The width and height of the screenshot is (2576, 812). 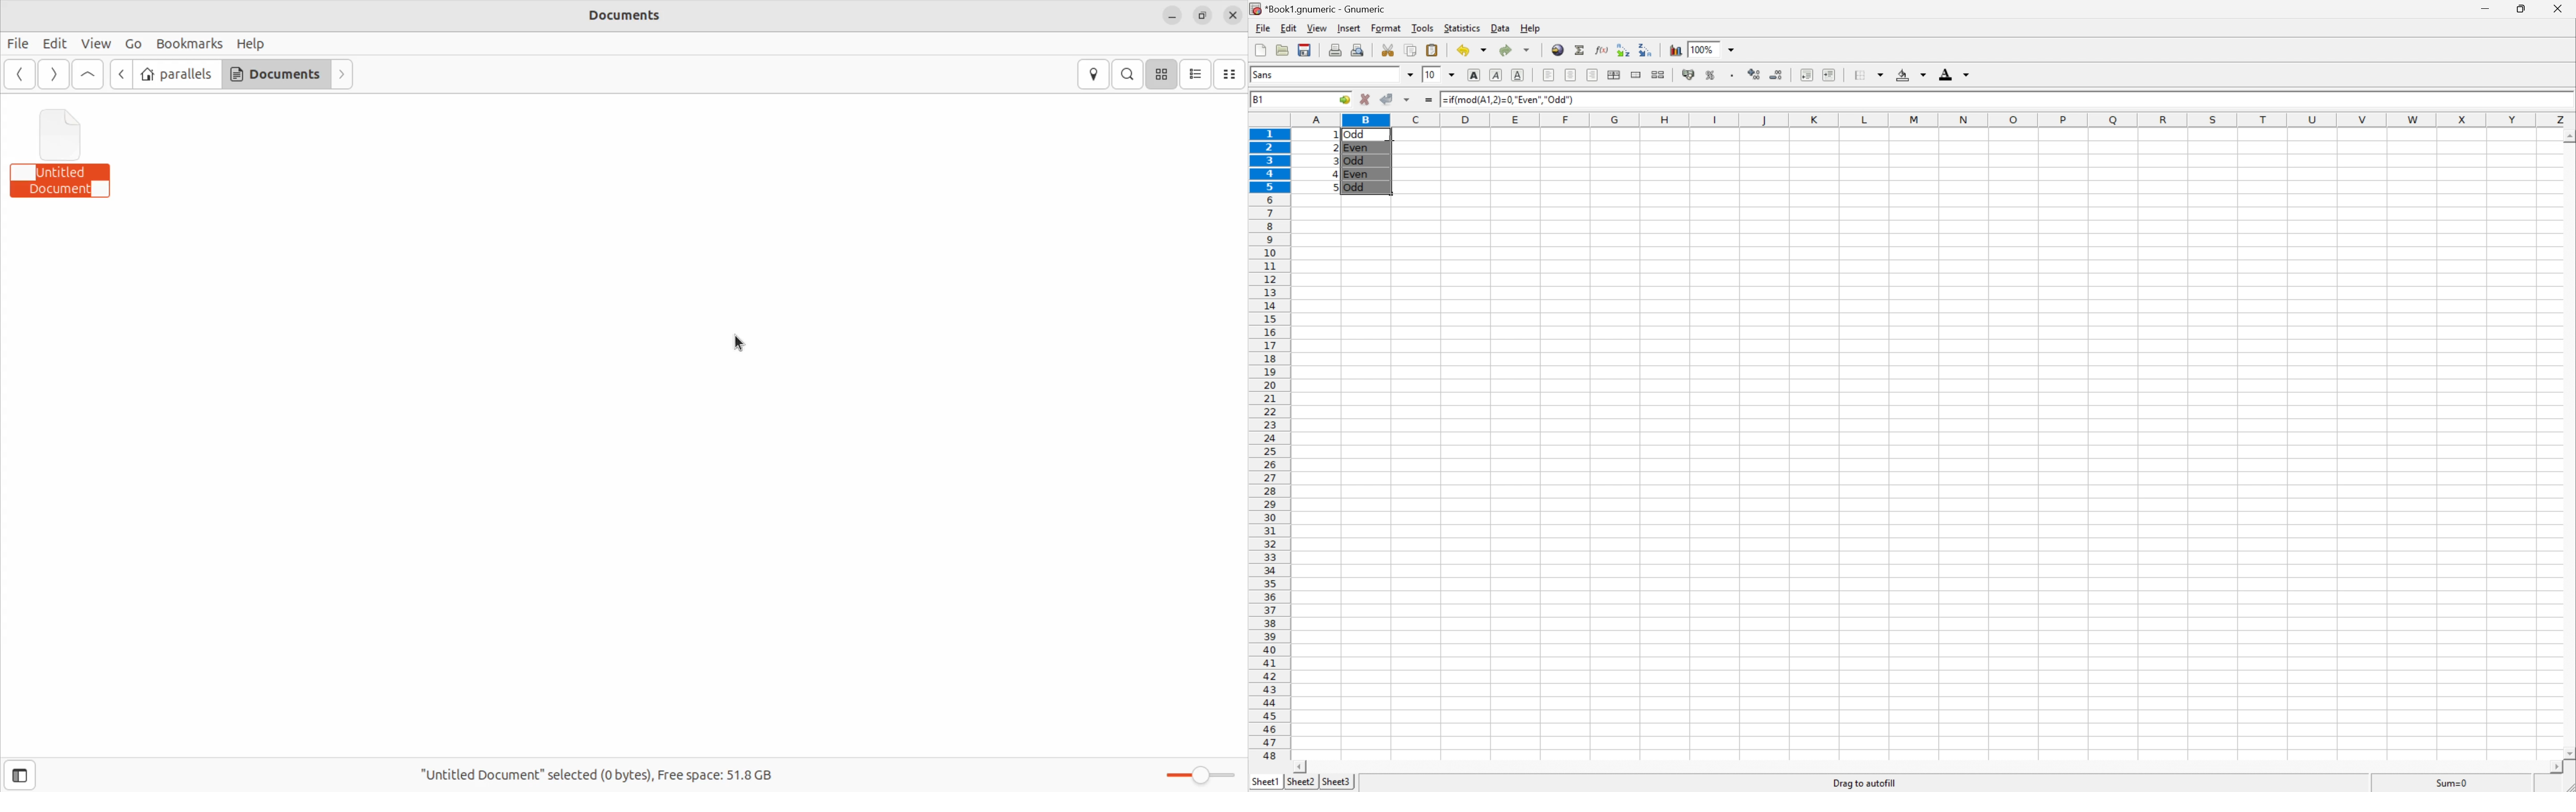 What do you see at coordinates (1532, 28) in the screenshot?
I see `Help` at bounding box center [1532, 28].